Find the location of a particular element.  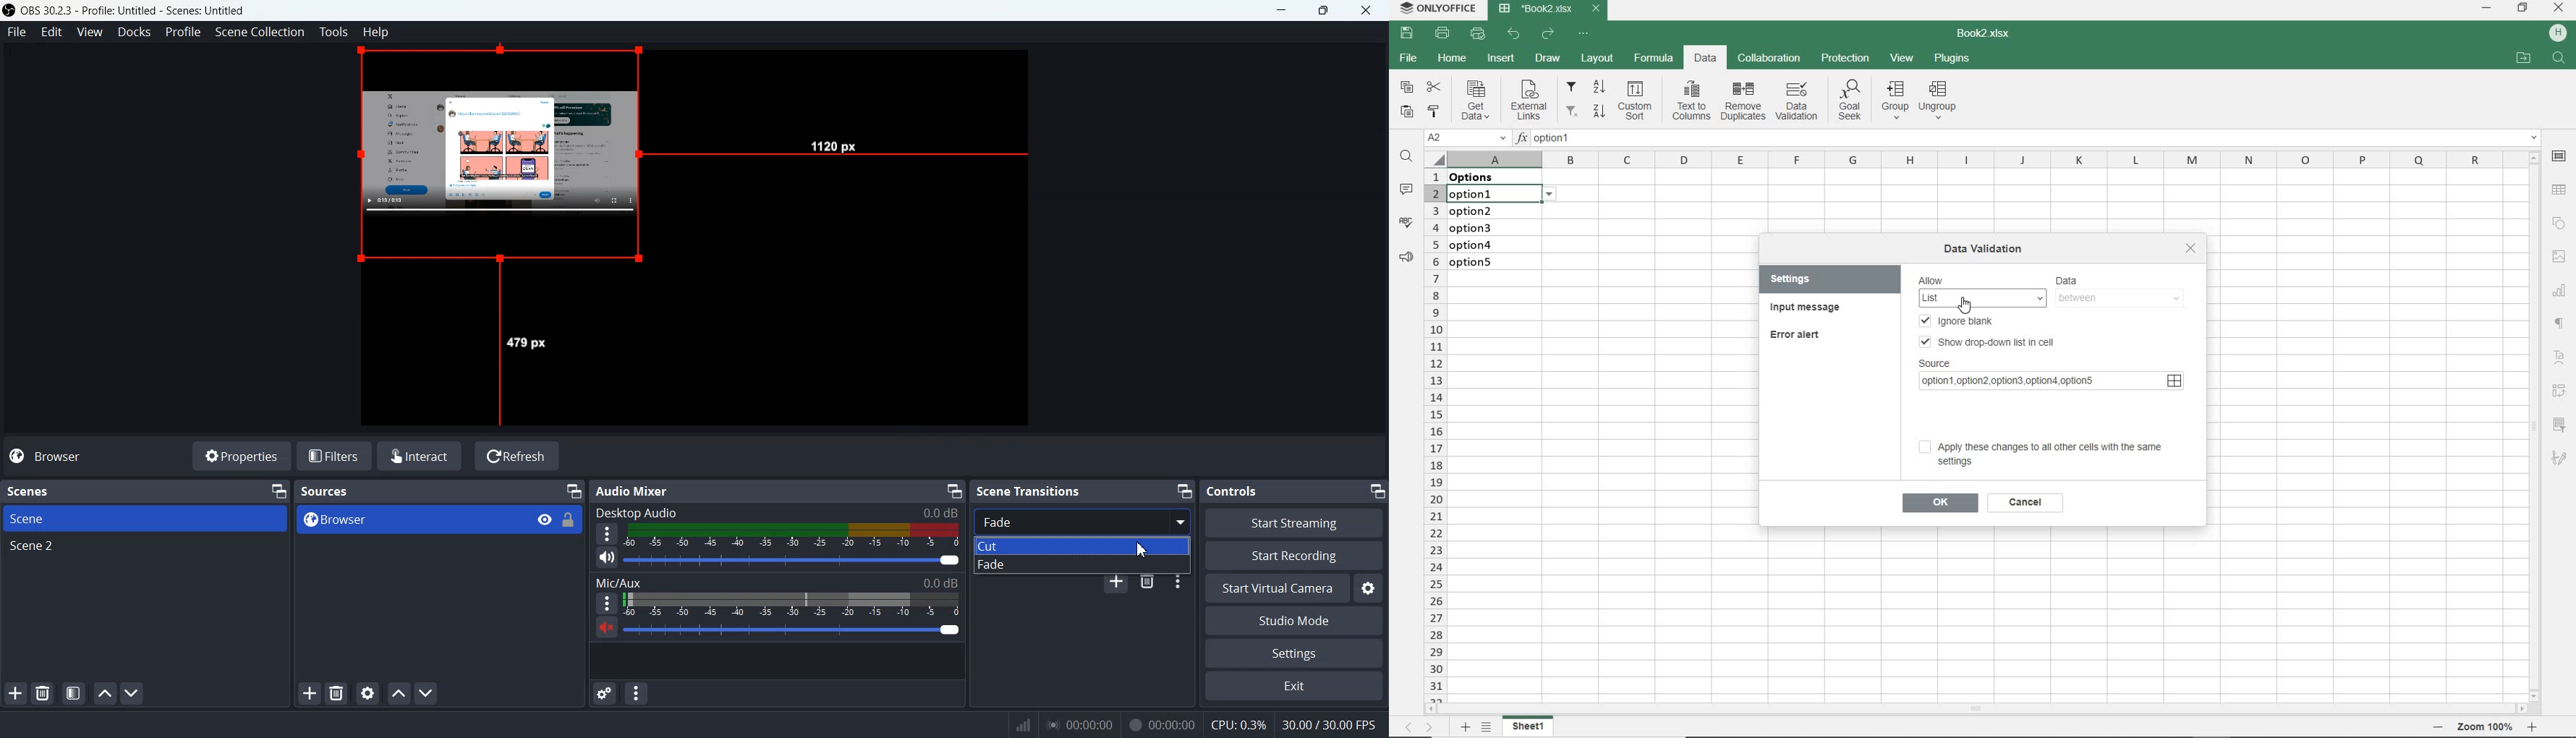

Apply these changes to all other cells with the same settings is located at coordinates (2047, 453).